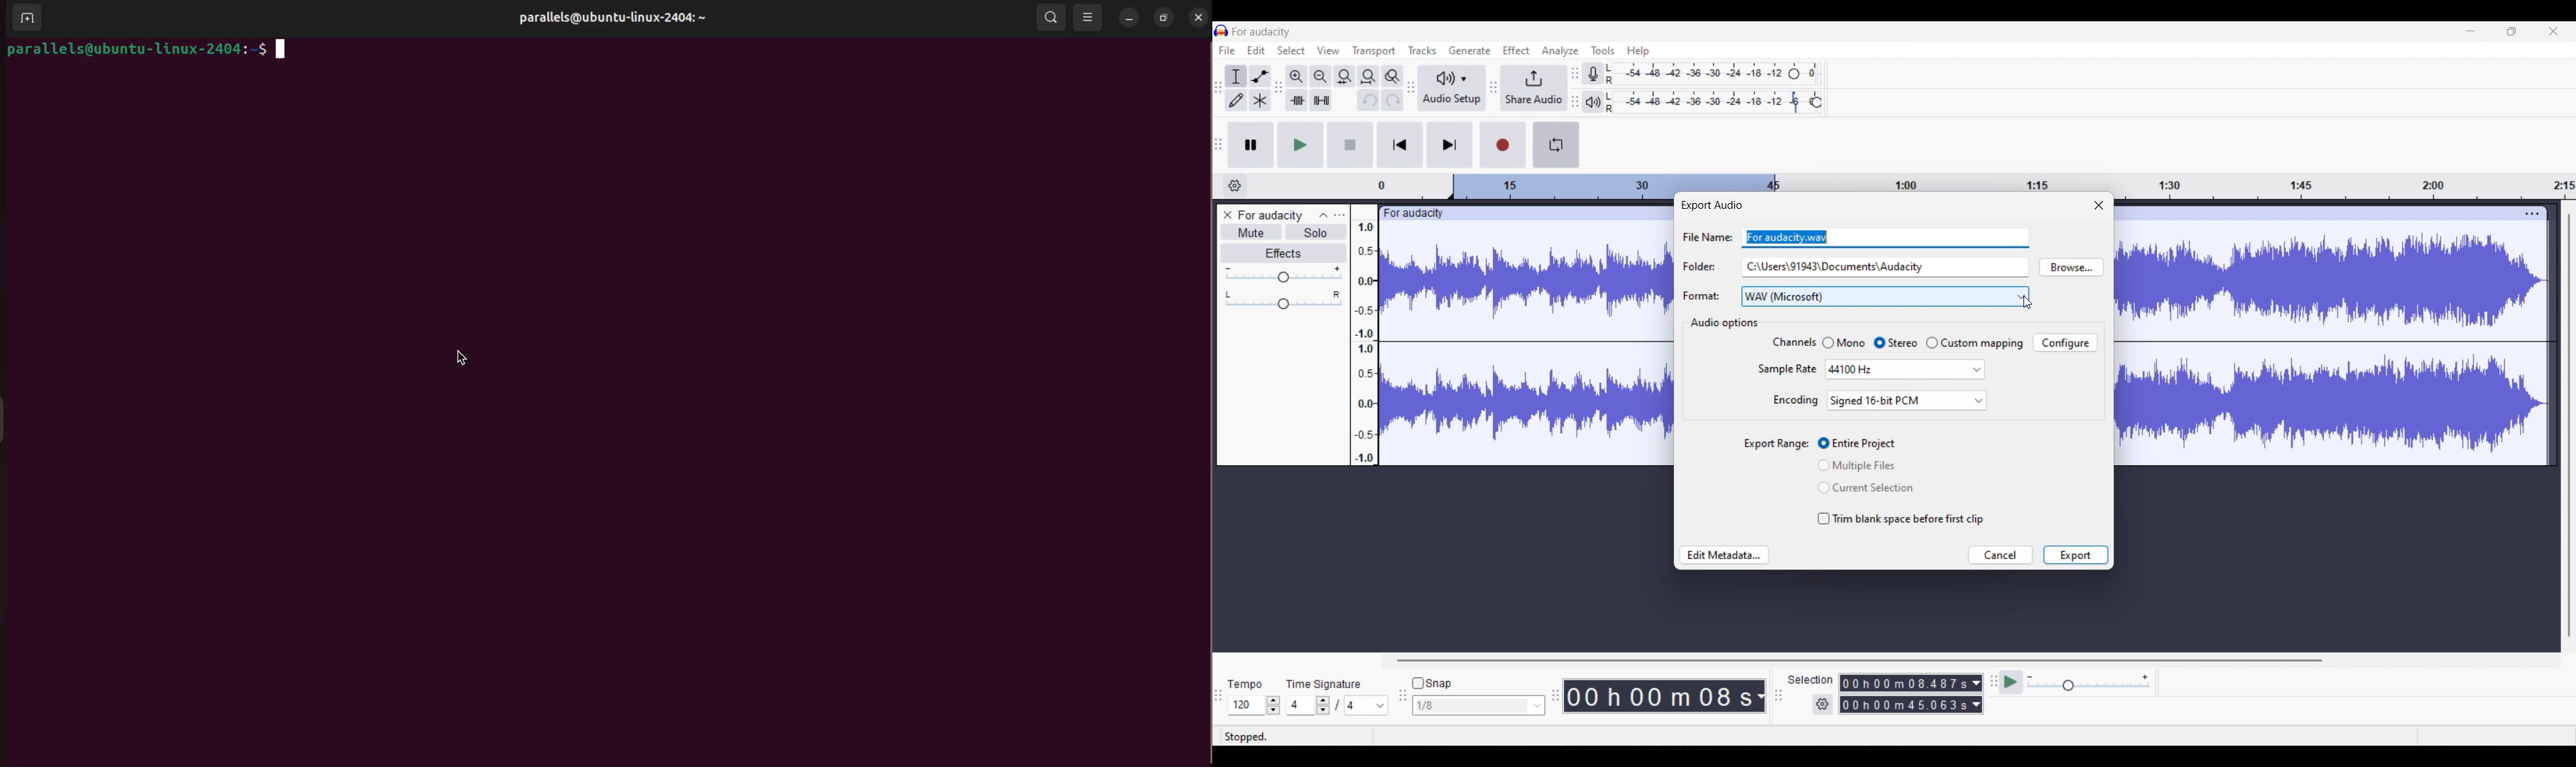 This screenshot has width=2576, height=784. Describe the element at coordinates (1656, 696) in the screenshot. I see `Current timestamp of track` at that location.